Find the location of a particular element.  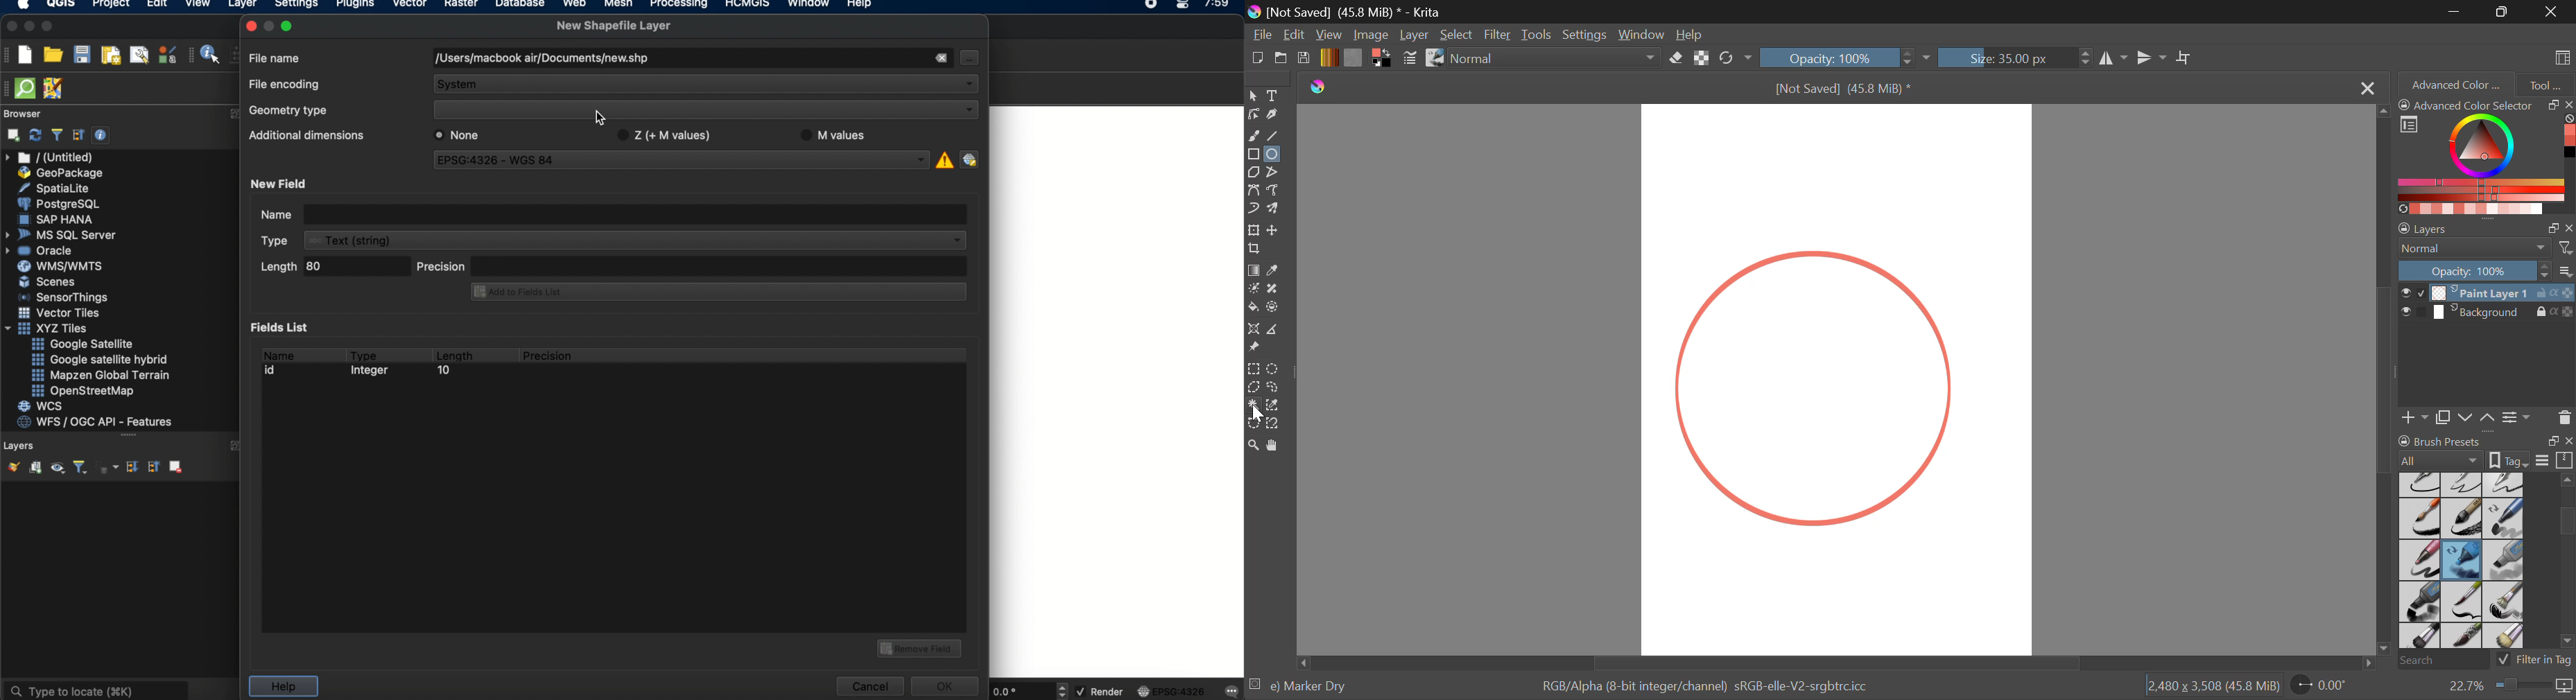

Help is located at coordinates (1691, 36).